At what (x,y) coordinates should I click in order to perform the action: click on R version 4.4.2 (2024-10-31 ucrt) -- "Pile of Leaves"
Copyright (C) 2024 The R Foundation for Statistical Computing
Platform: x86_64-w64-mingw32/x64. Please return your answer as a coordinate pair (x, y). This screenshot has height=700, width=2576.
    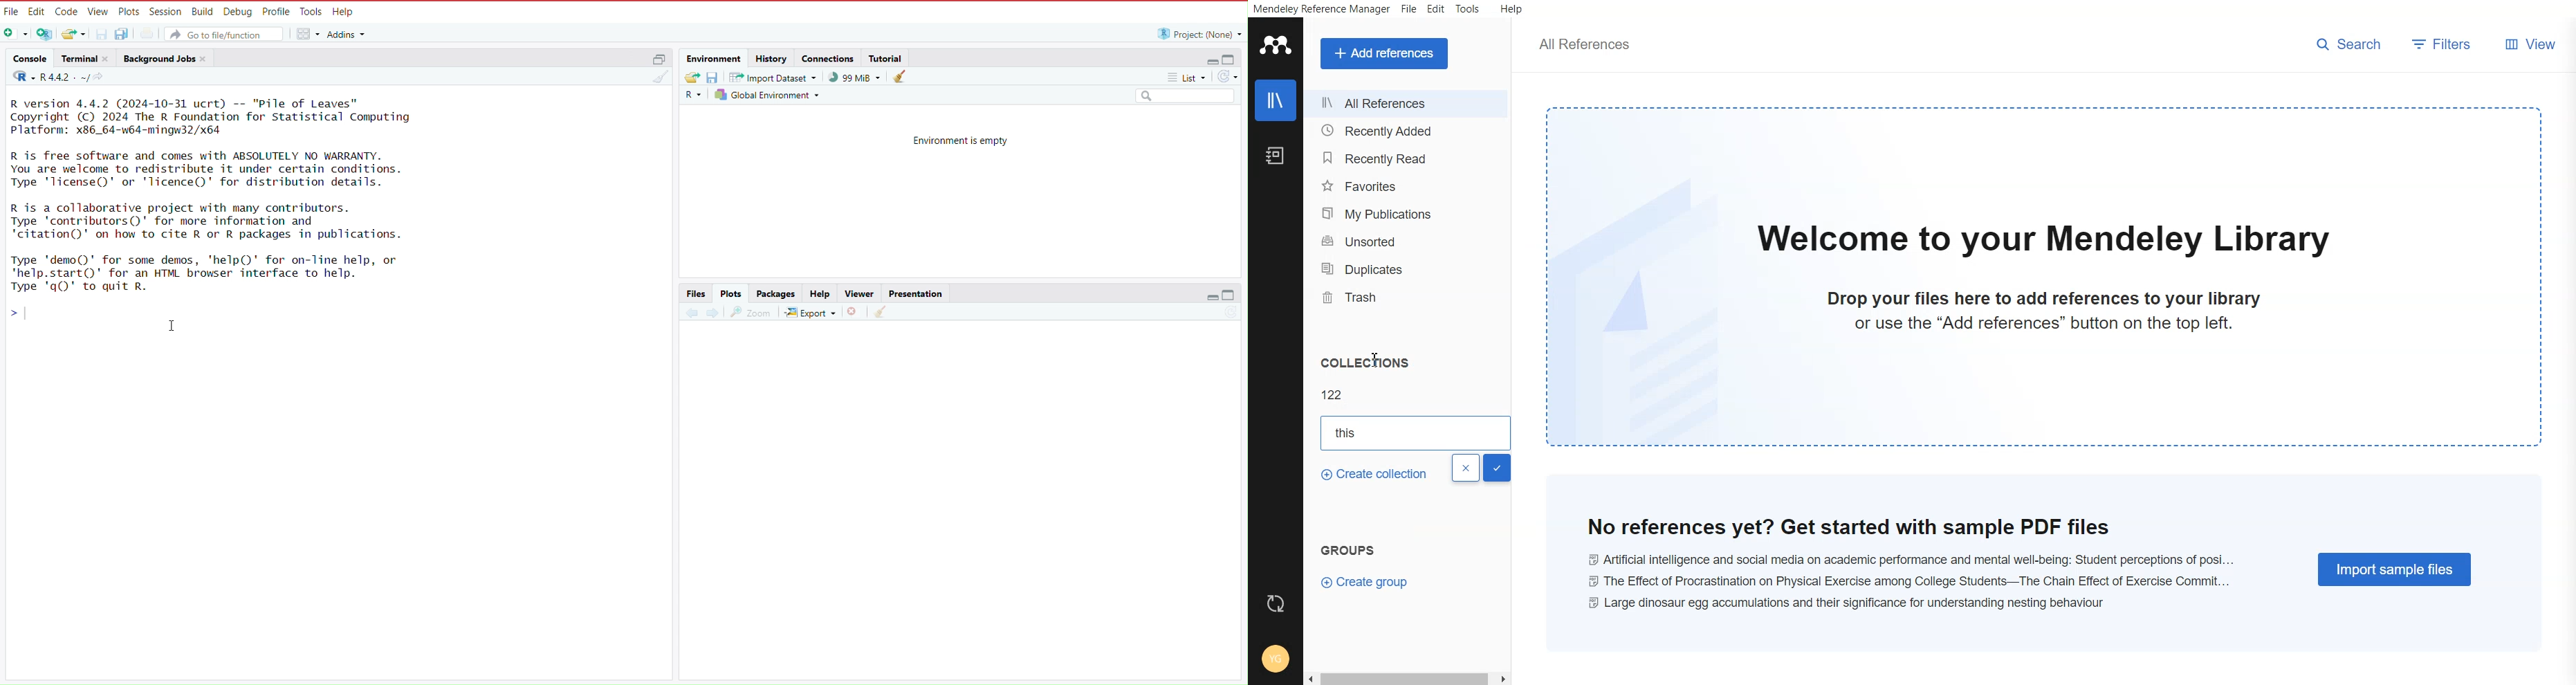
    Looking at the image, I should click on (214, 116).